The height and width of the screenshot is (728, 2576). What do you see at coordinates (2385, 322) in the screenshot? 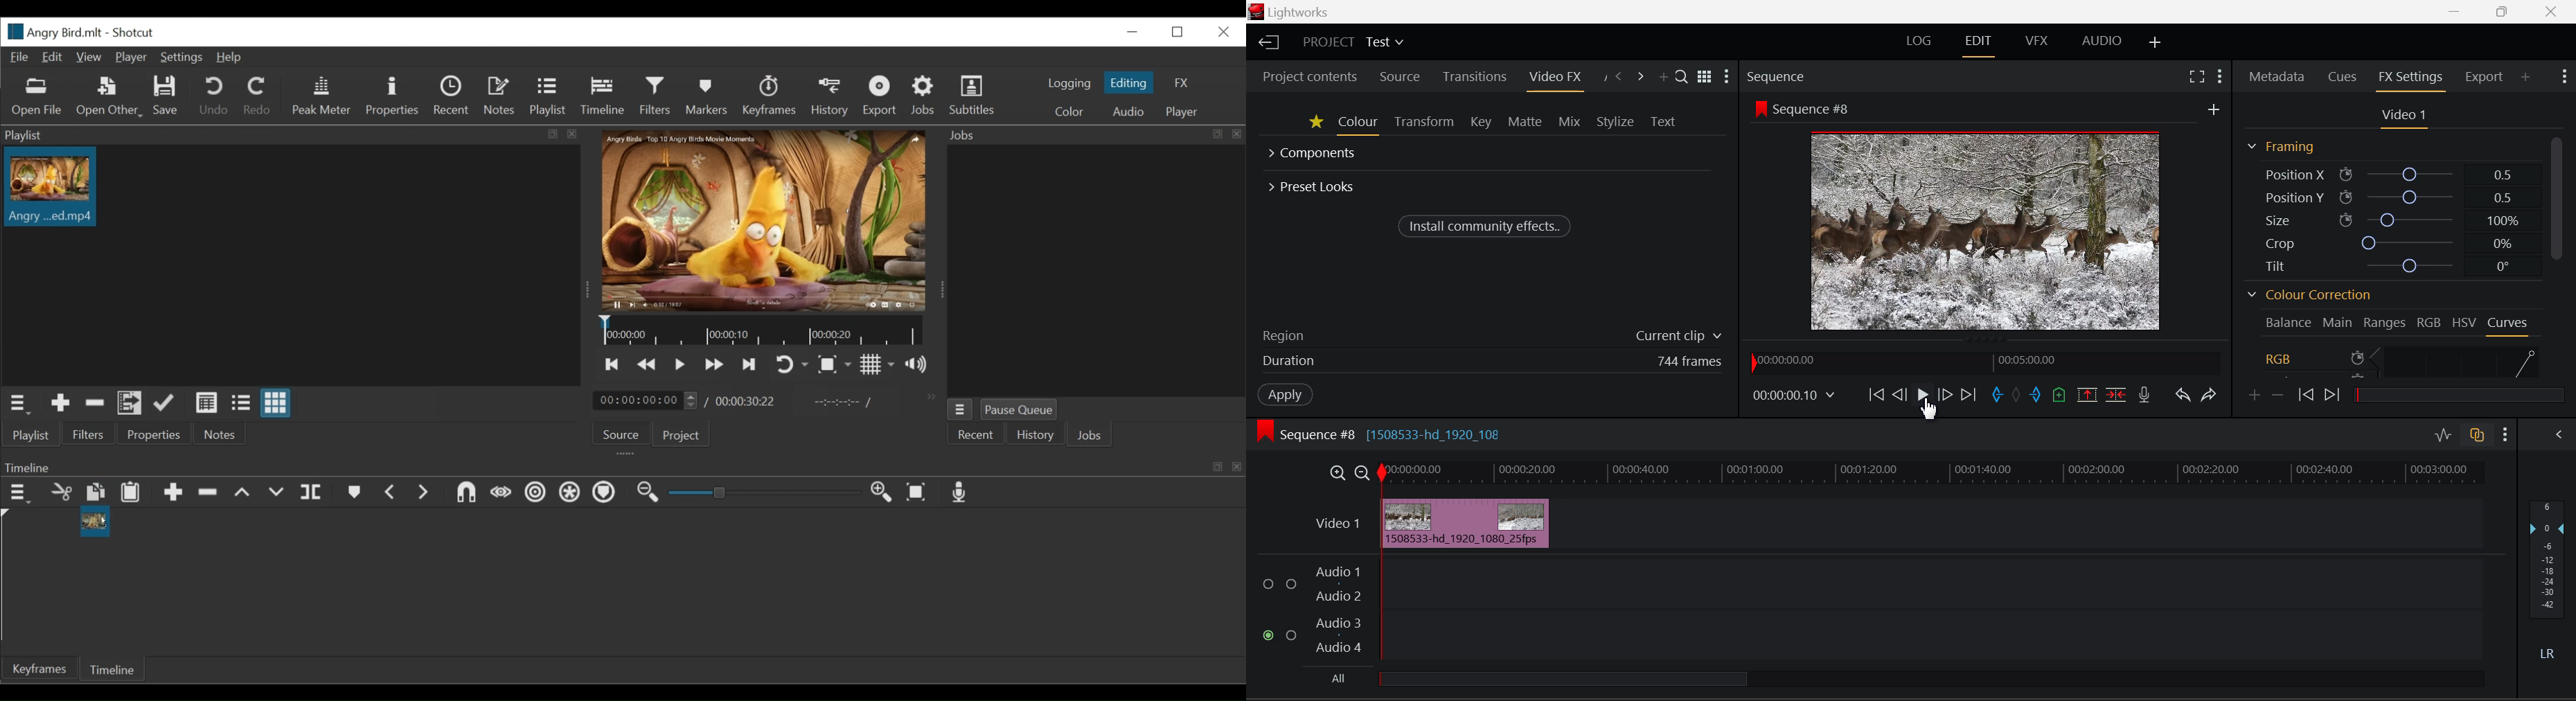
I see `Ranges` at bounding box center [2385, 322].